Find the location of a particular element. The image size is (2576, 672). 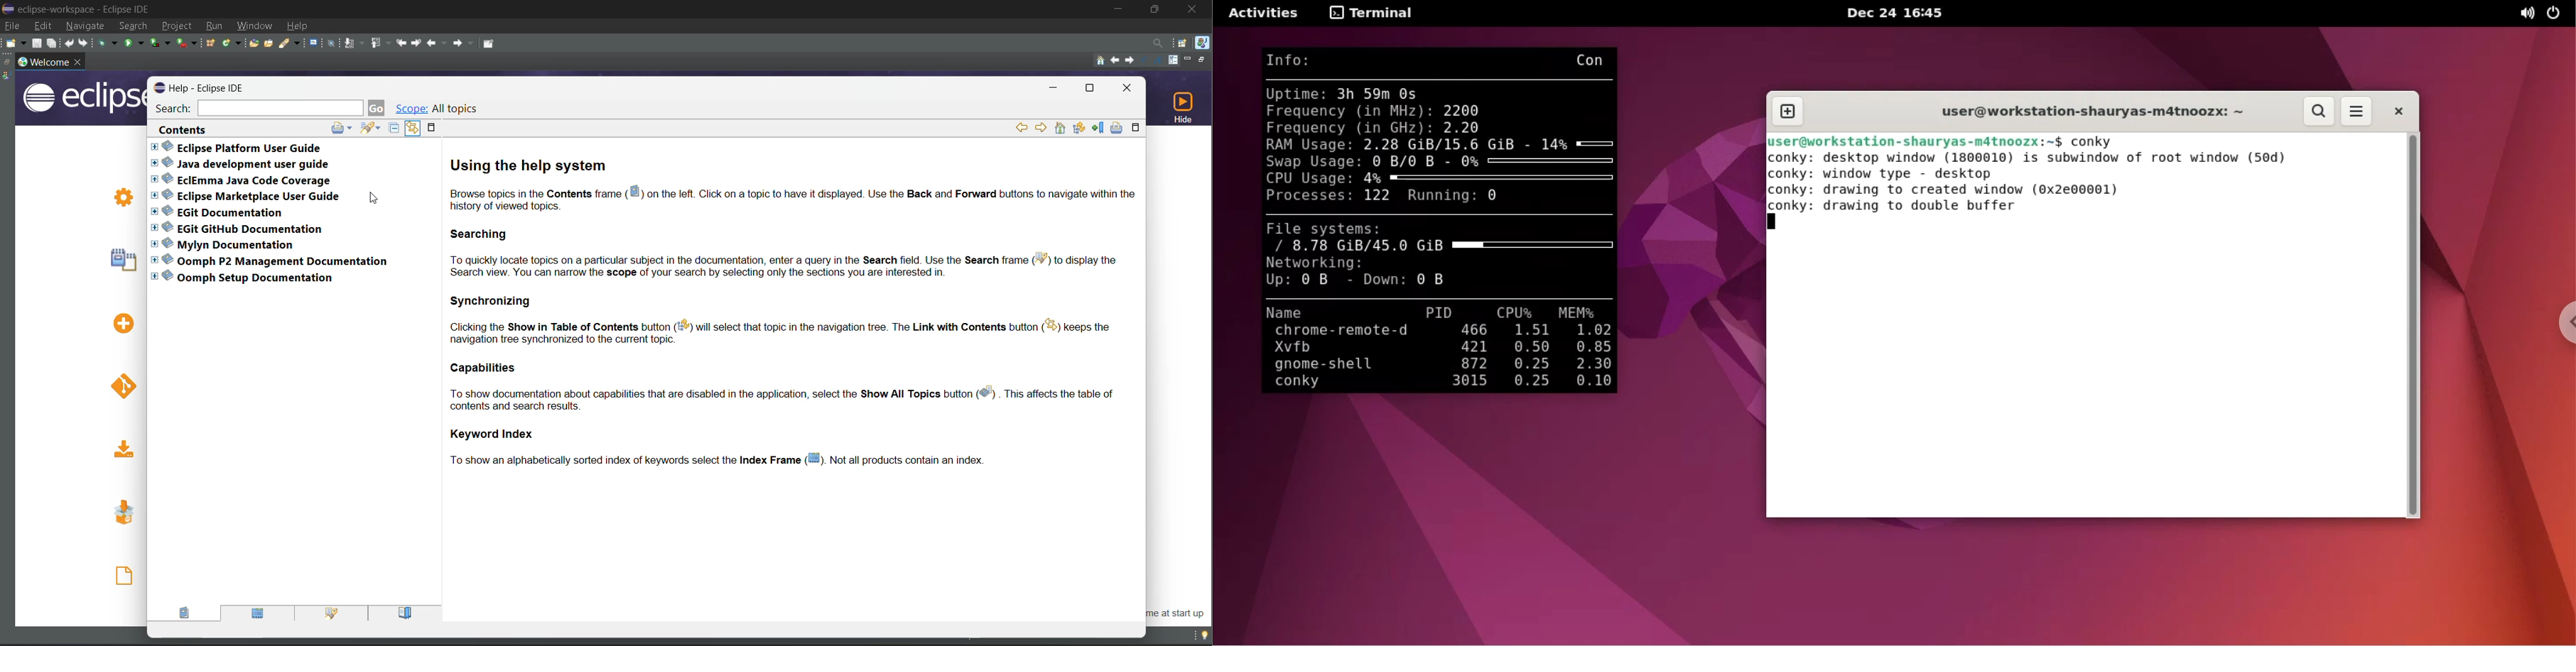

scope is located at coordinates (412, 110).